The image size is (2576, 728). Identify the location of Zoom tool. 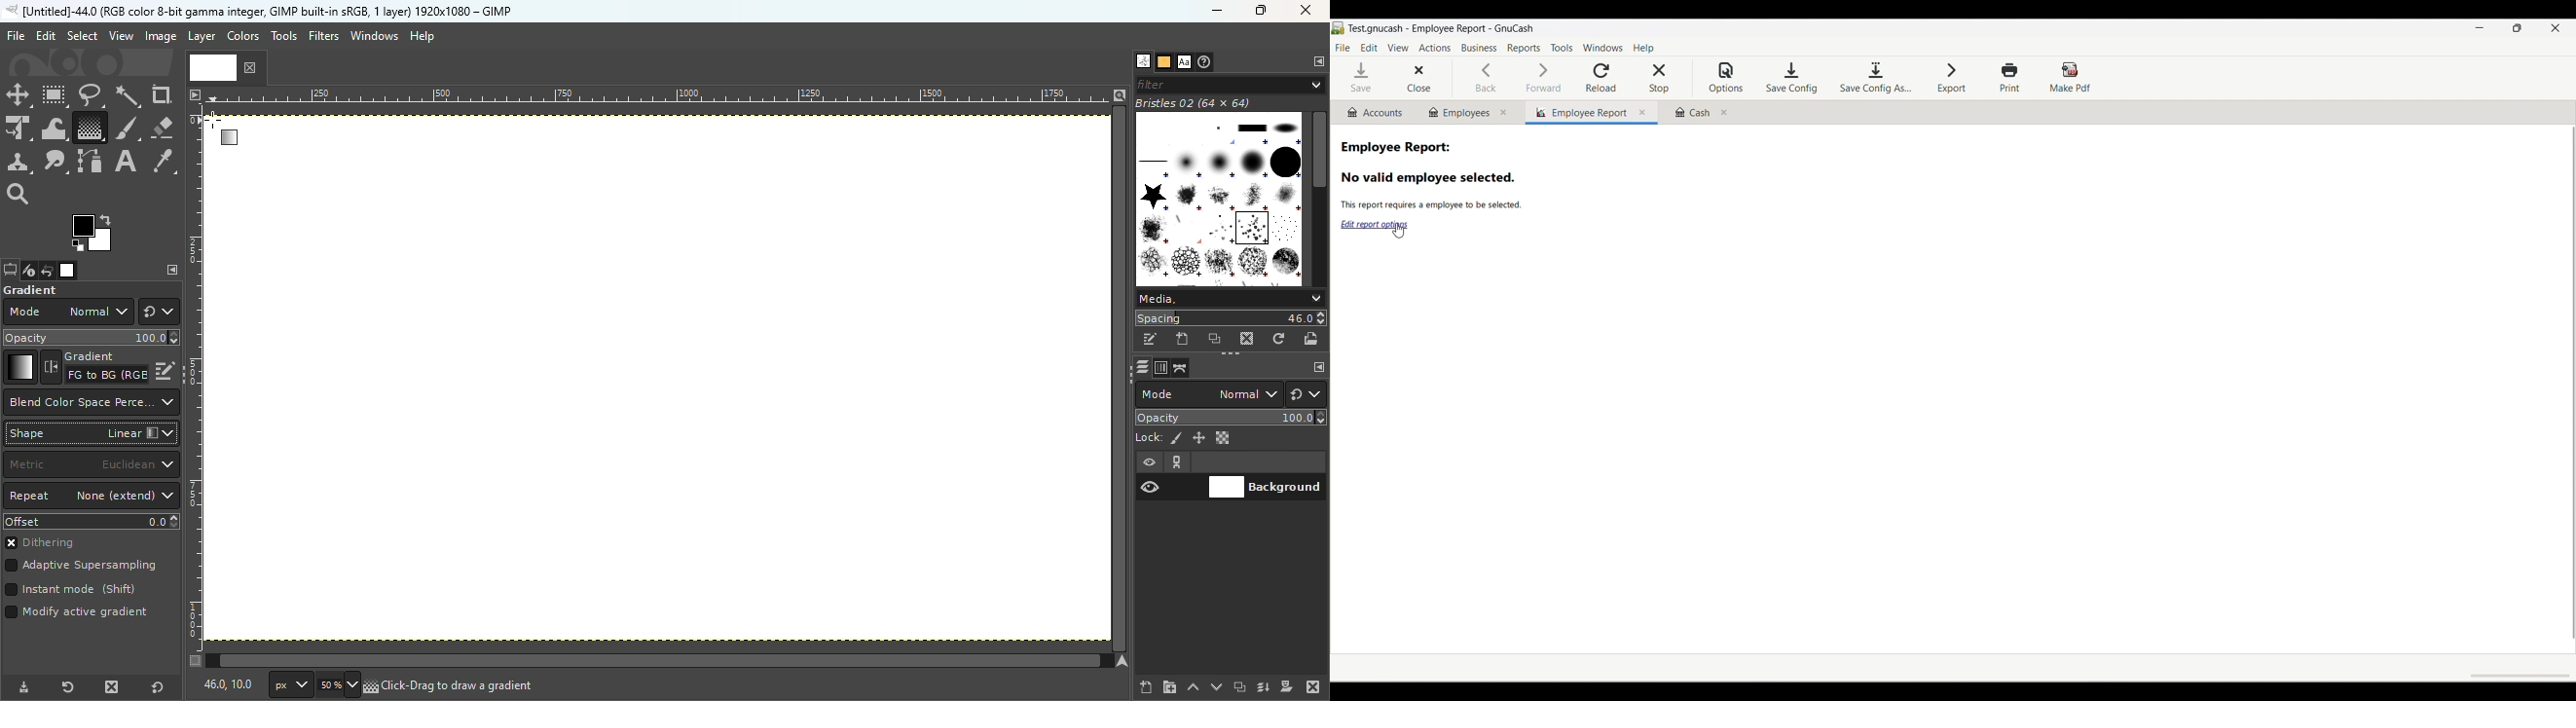
(19, 192).